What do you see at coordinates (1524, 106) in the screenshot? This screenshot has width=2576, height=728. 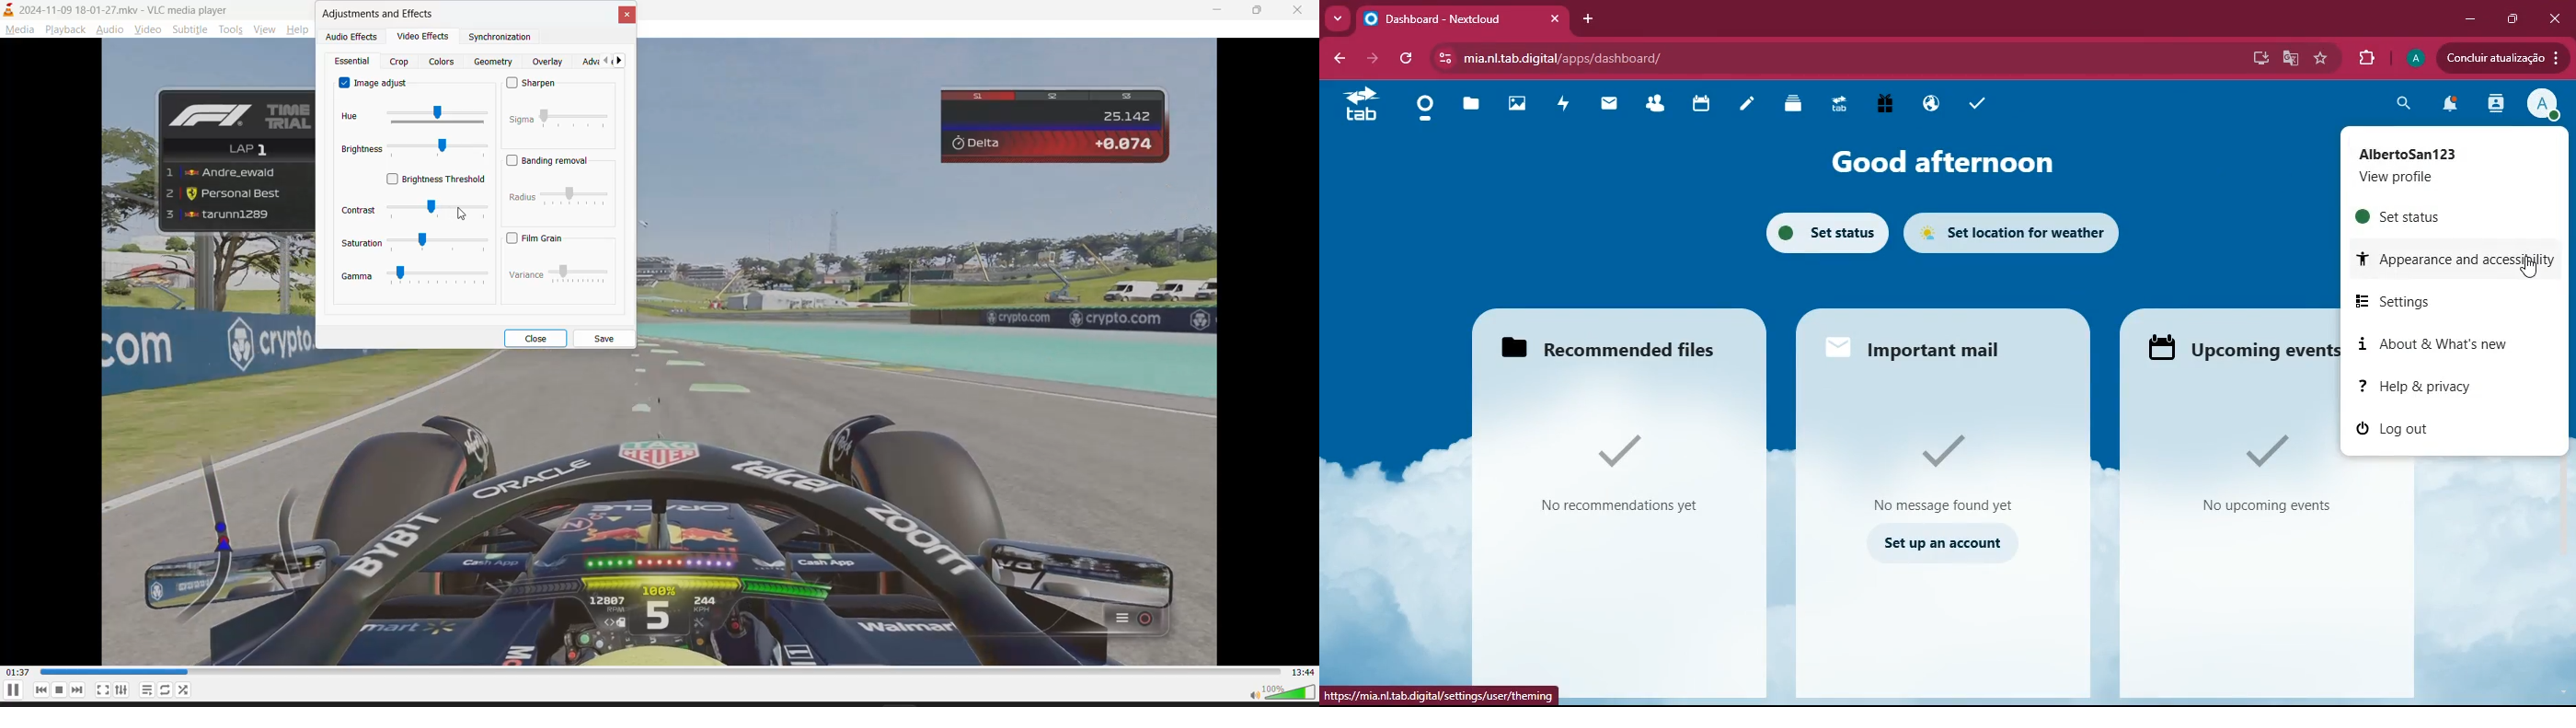 I see `images` at bounding box center [1524, 106].